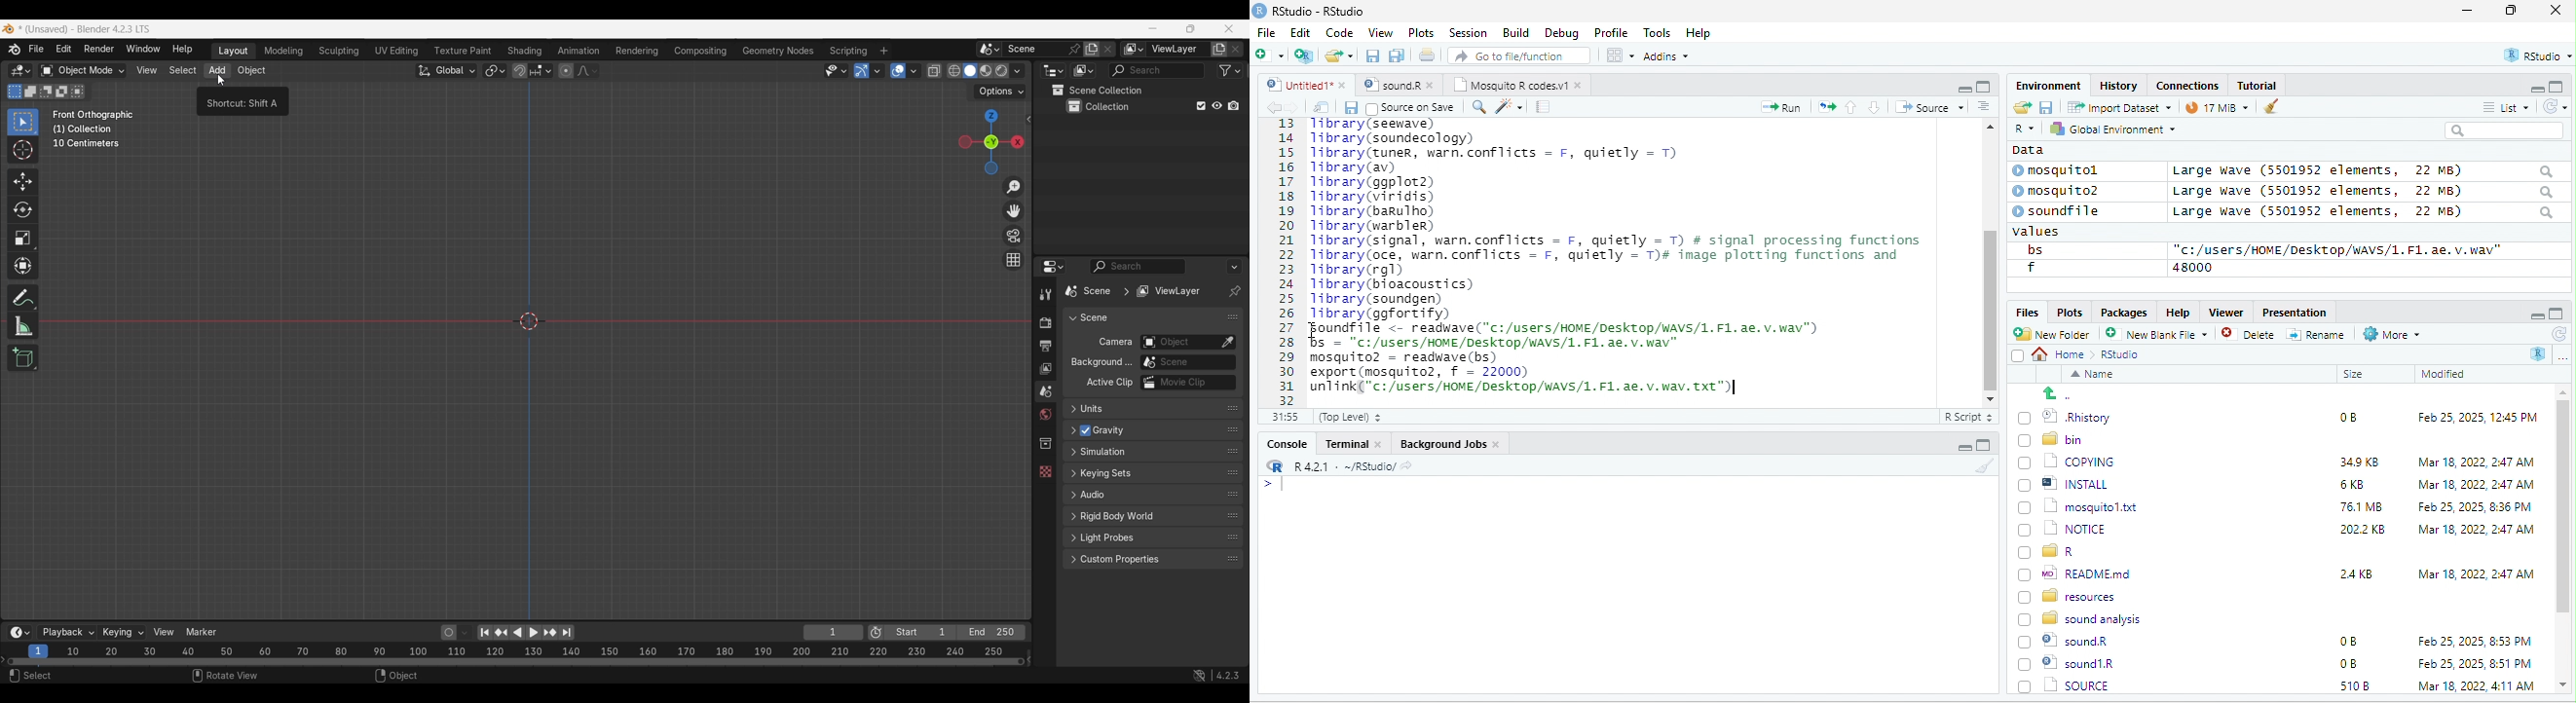  What do you see at coordinates (2119, 85) in the screenshot?
I see `History` at bounding box center [2119, 85].